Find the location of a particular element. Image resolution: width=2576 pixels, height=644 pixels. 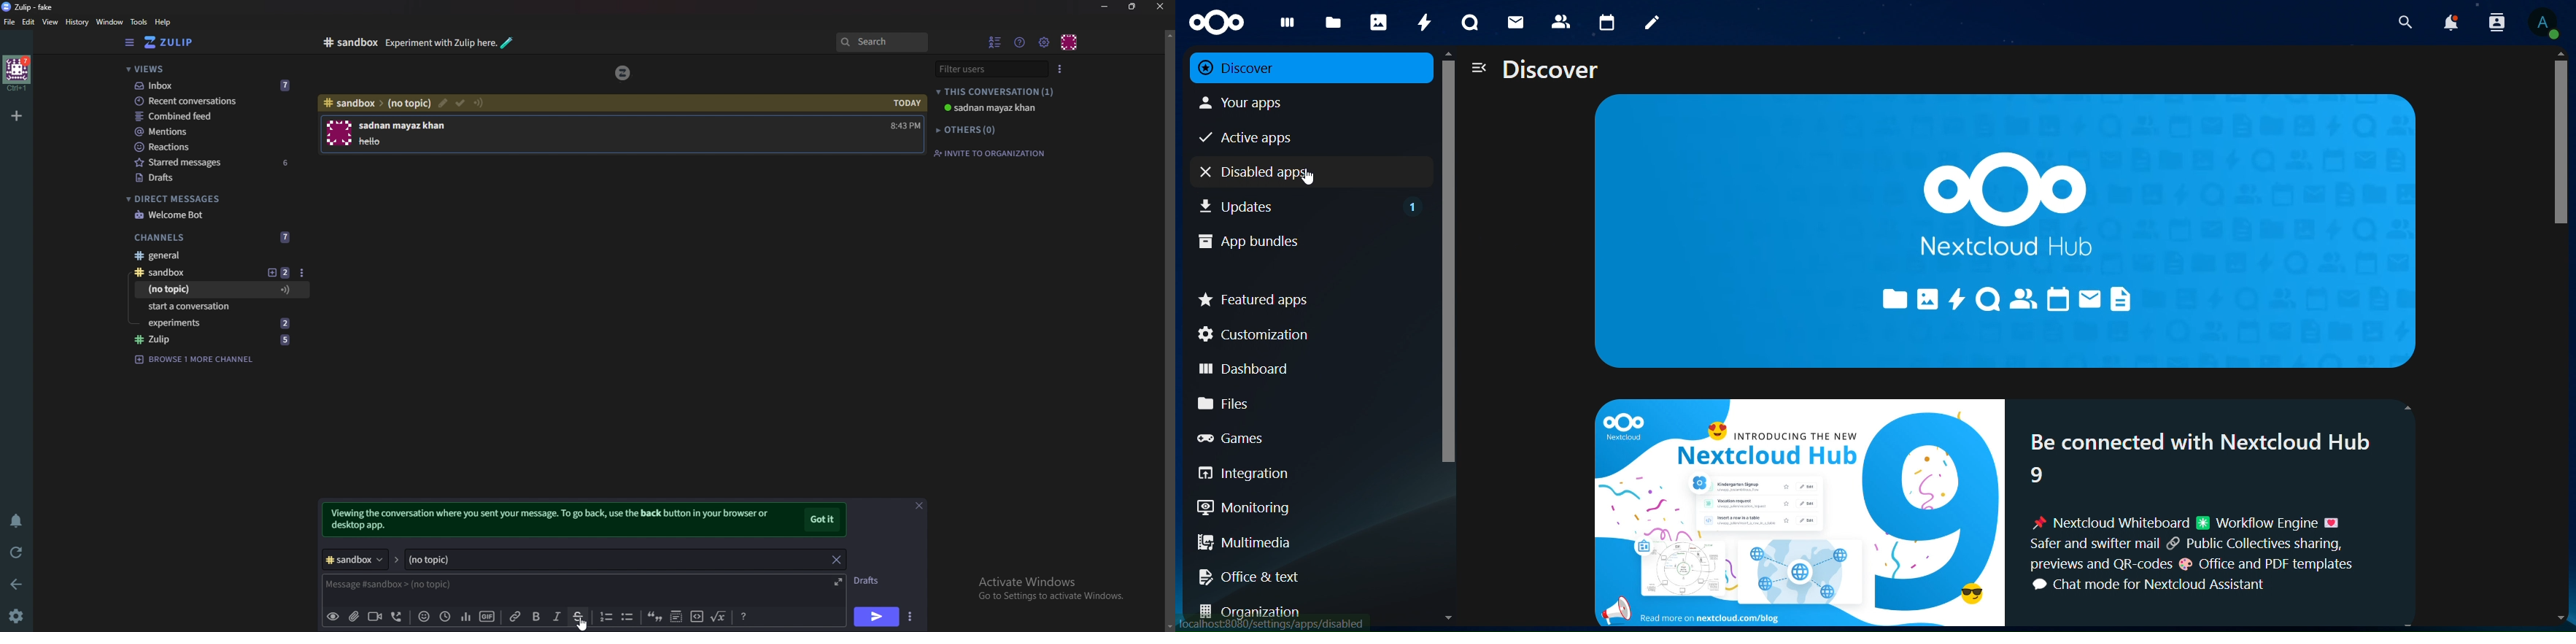

experiment with zulip here is located at coordinates (451, 43).